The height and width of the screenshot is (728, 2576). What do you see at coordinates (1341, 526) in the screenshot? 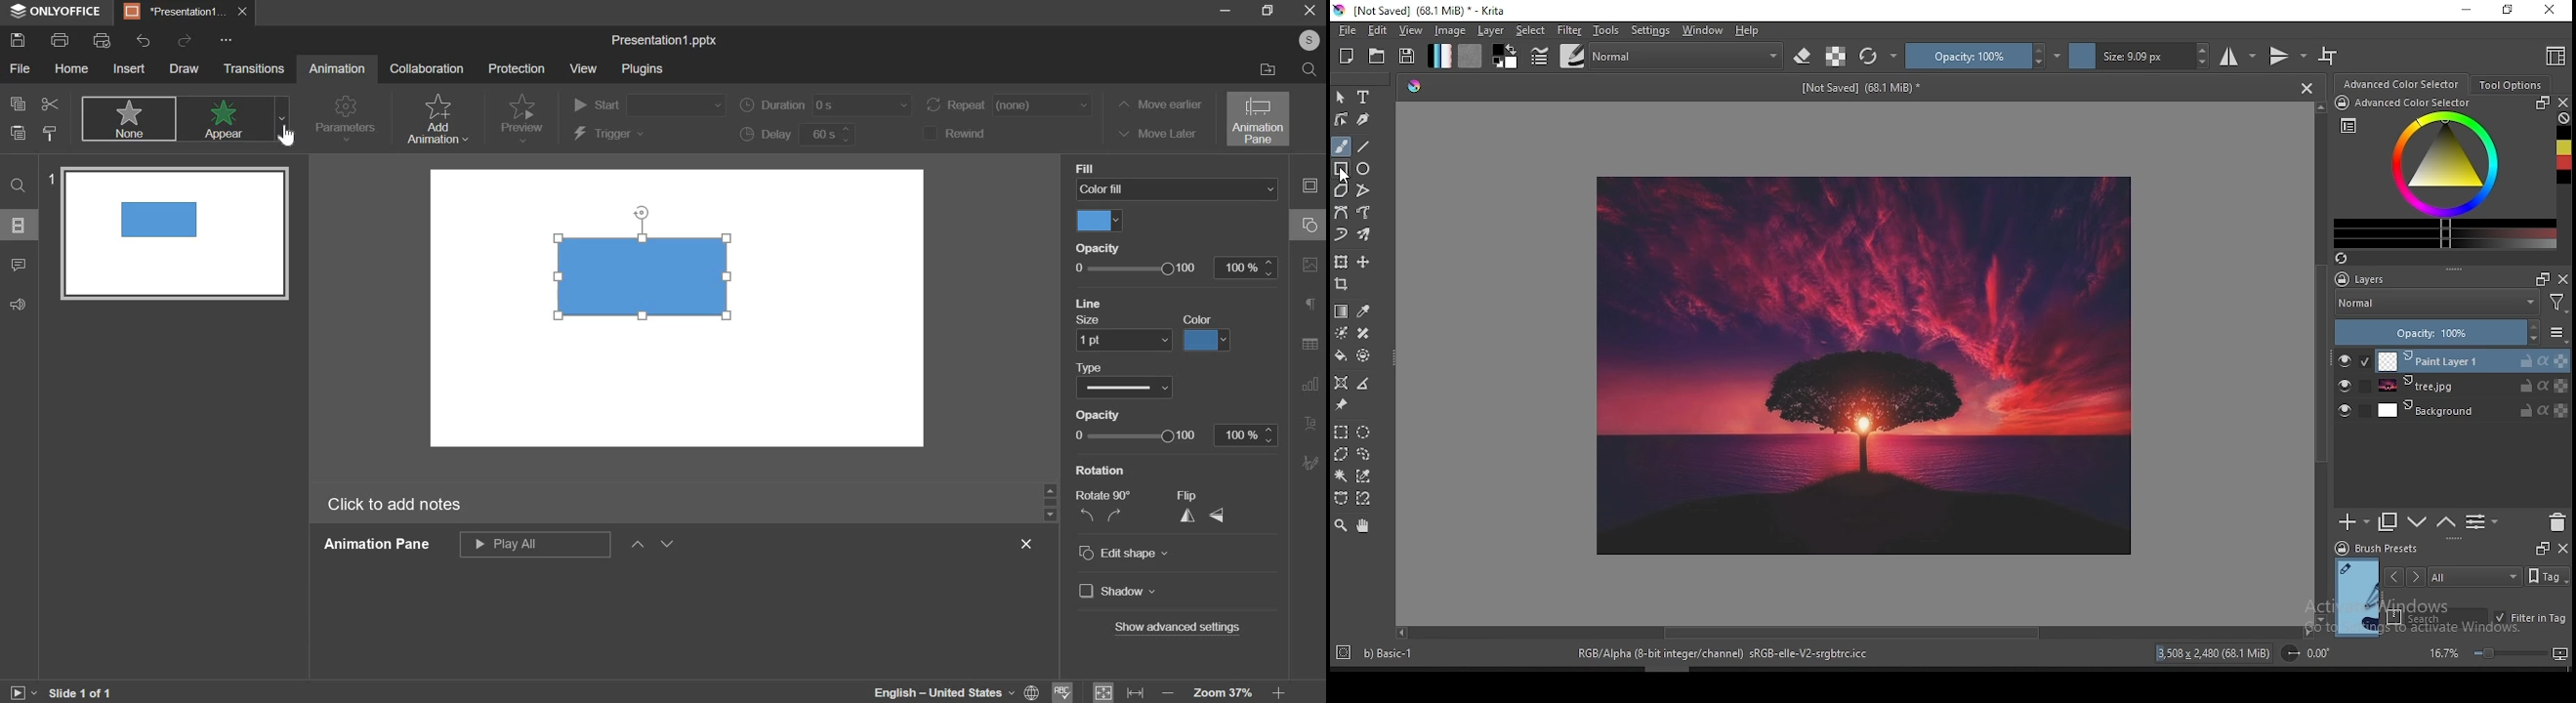
I see `zoom tool` at bounding box center [1341, 526].